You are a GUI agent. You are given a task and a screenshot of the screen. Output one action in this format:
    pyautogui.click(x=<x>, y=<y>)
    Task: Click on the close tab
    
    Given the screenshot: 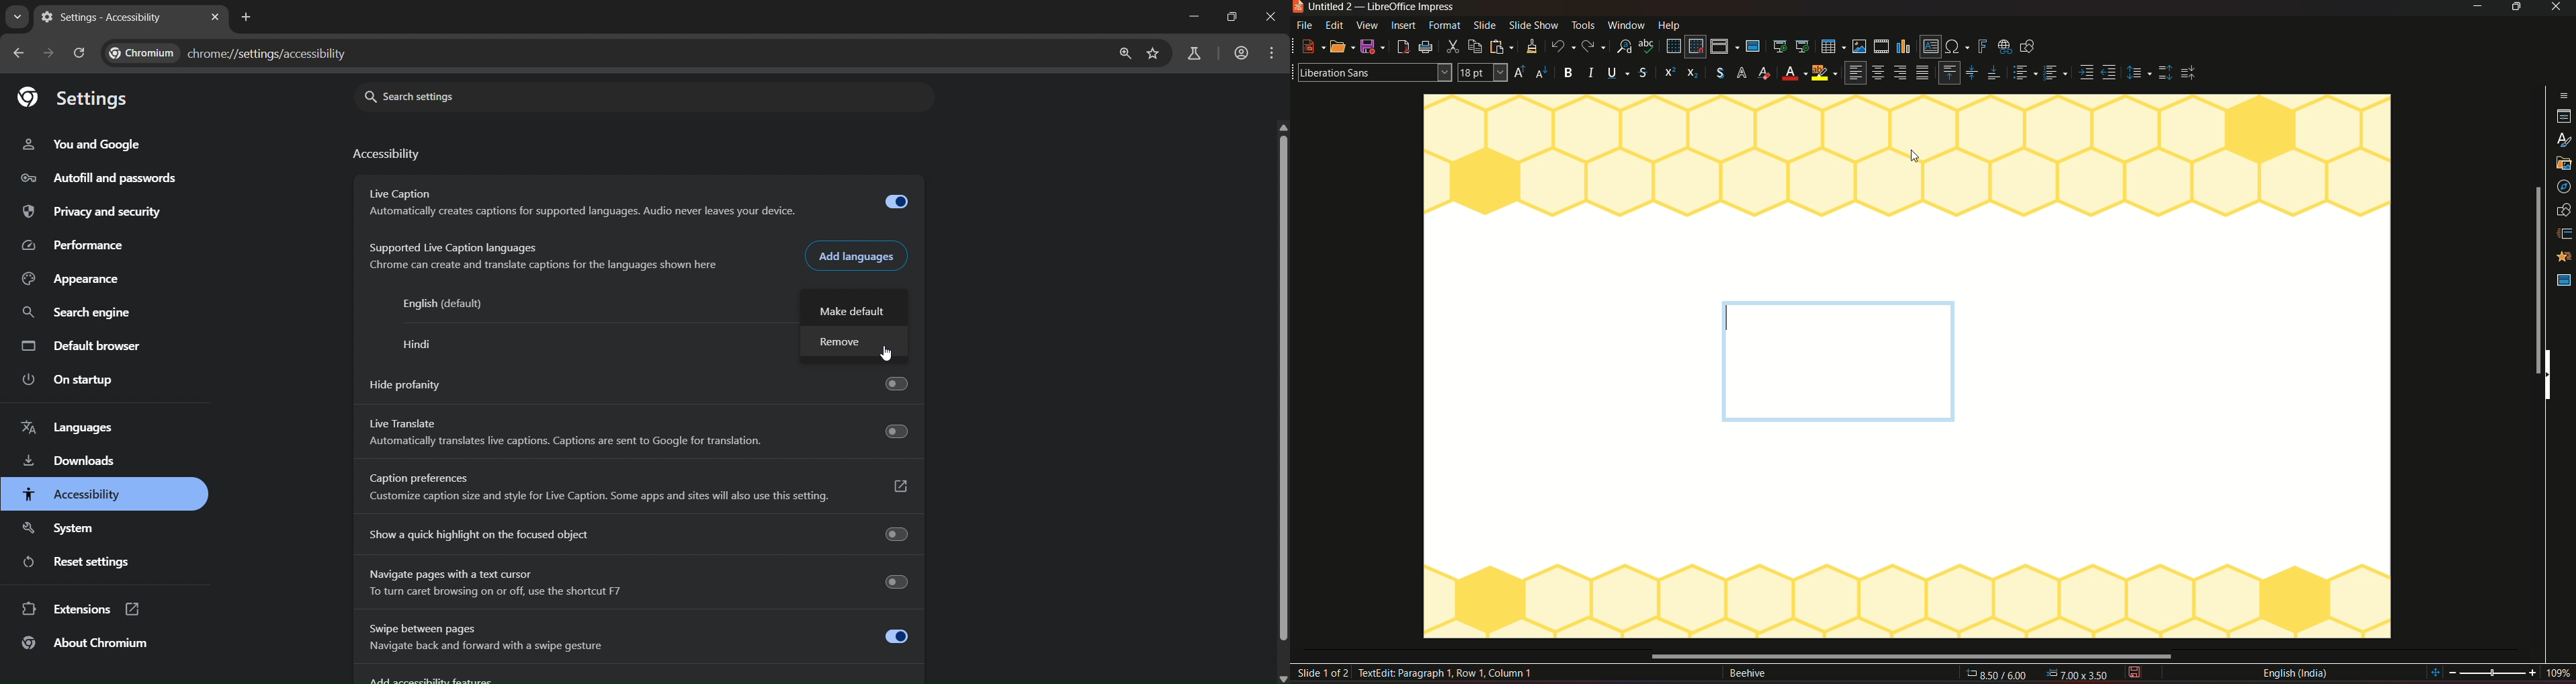 What is the action you would take?
    pyautogui.click(x=214, y=17)
    